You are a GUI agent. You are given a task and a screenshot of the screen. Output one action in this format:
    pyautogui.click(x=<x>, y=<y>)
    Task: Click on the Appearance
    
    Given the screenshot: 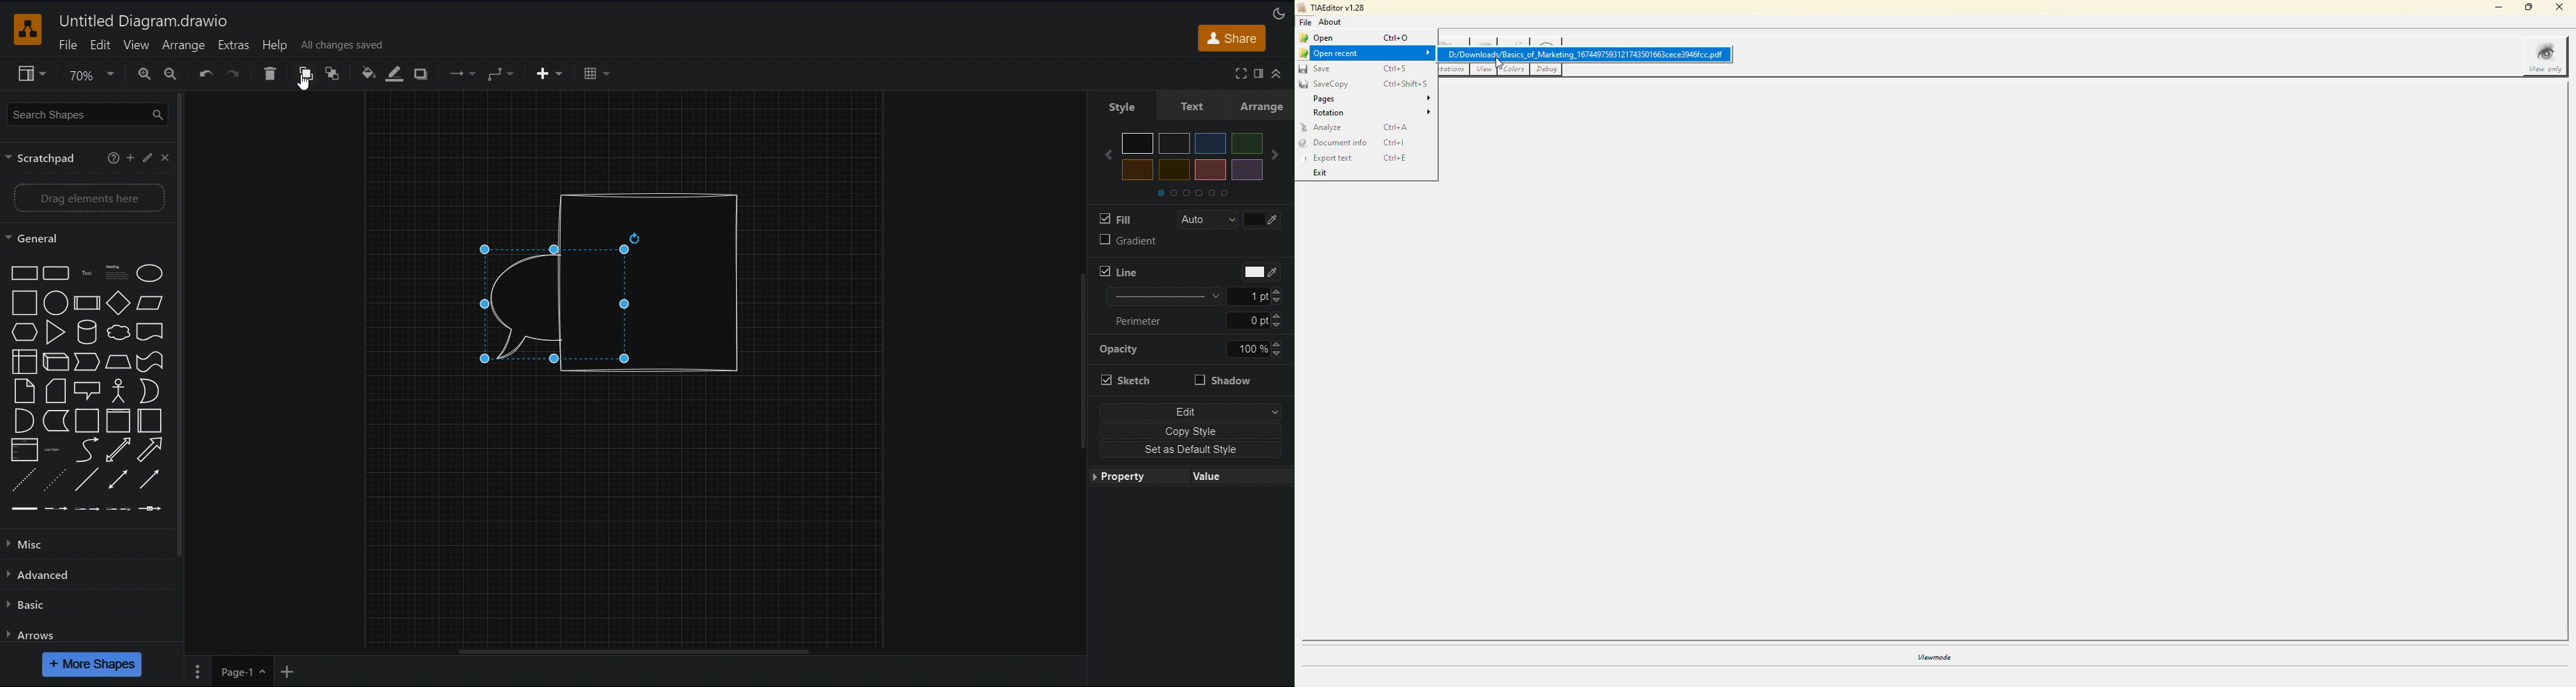 What is the action you would take?
    pyautogui.click(x=1279, y=13)
    